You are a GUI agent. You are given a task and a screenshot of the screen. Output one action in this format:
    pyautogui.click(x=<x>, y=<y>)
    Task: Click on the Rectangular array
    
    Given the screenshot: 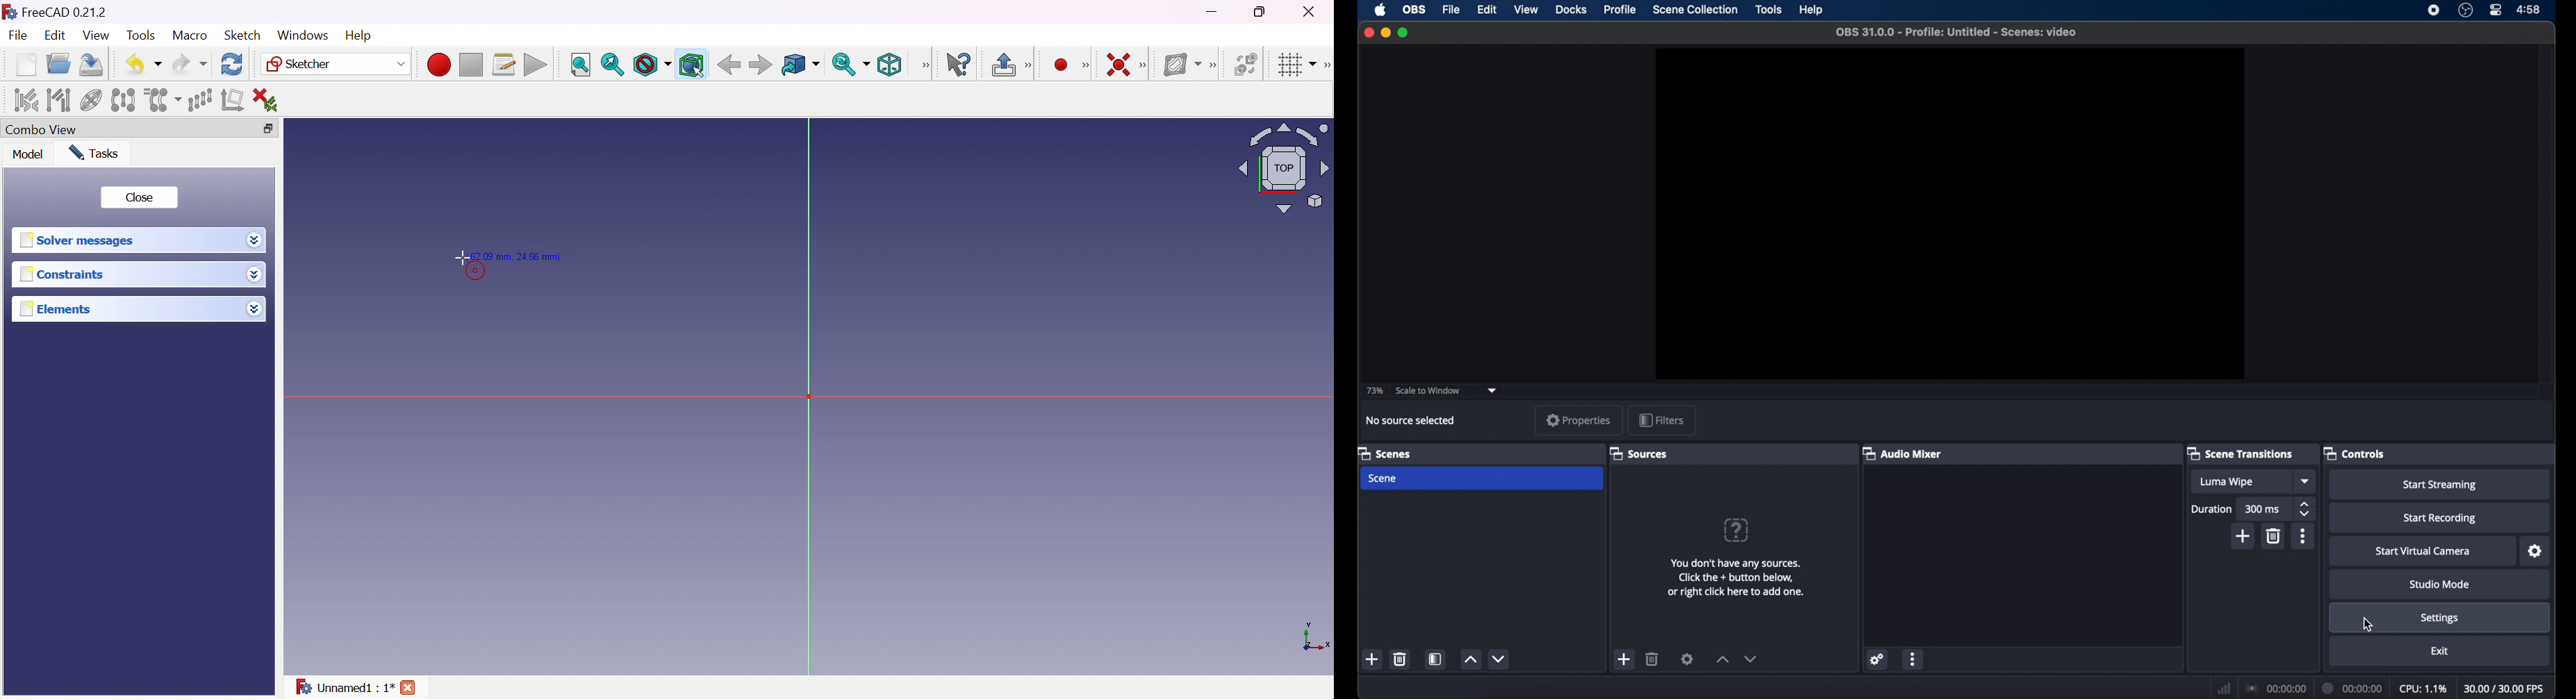 What is the action you would take?
    pyautogui.click(x=199, y=99)
    